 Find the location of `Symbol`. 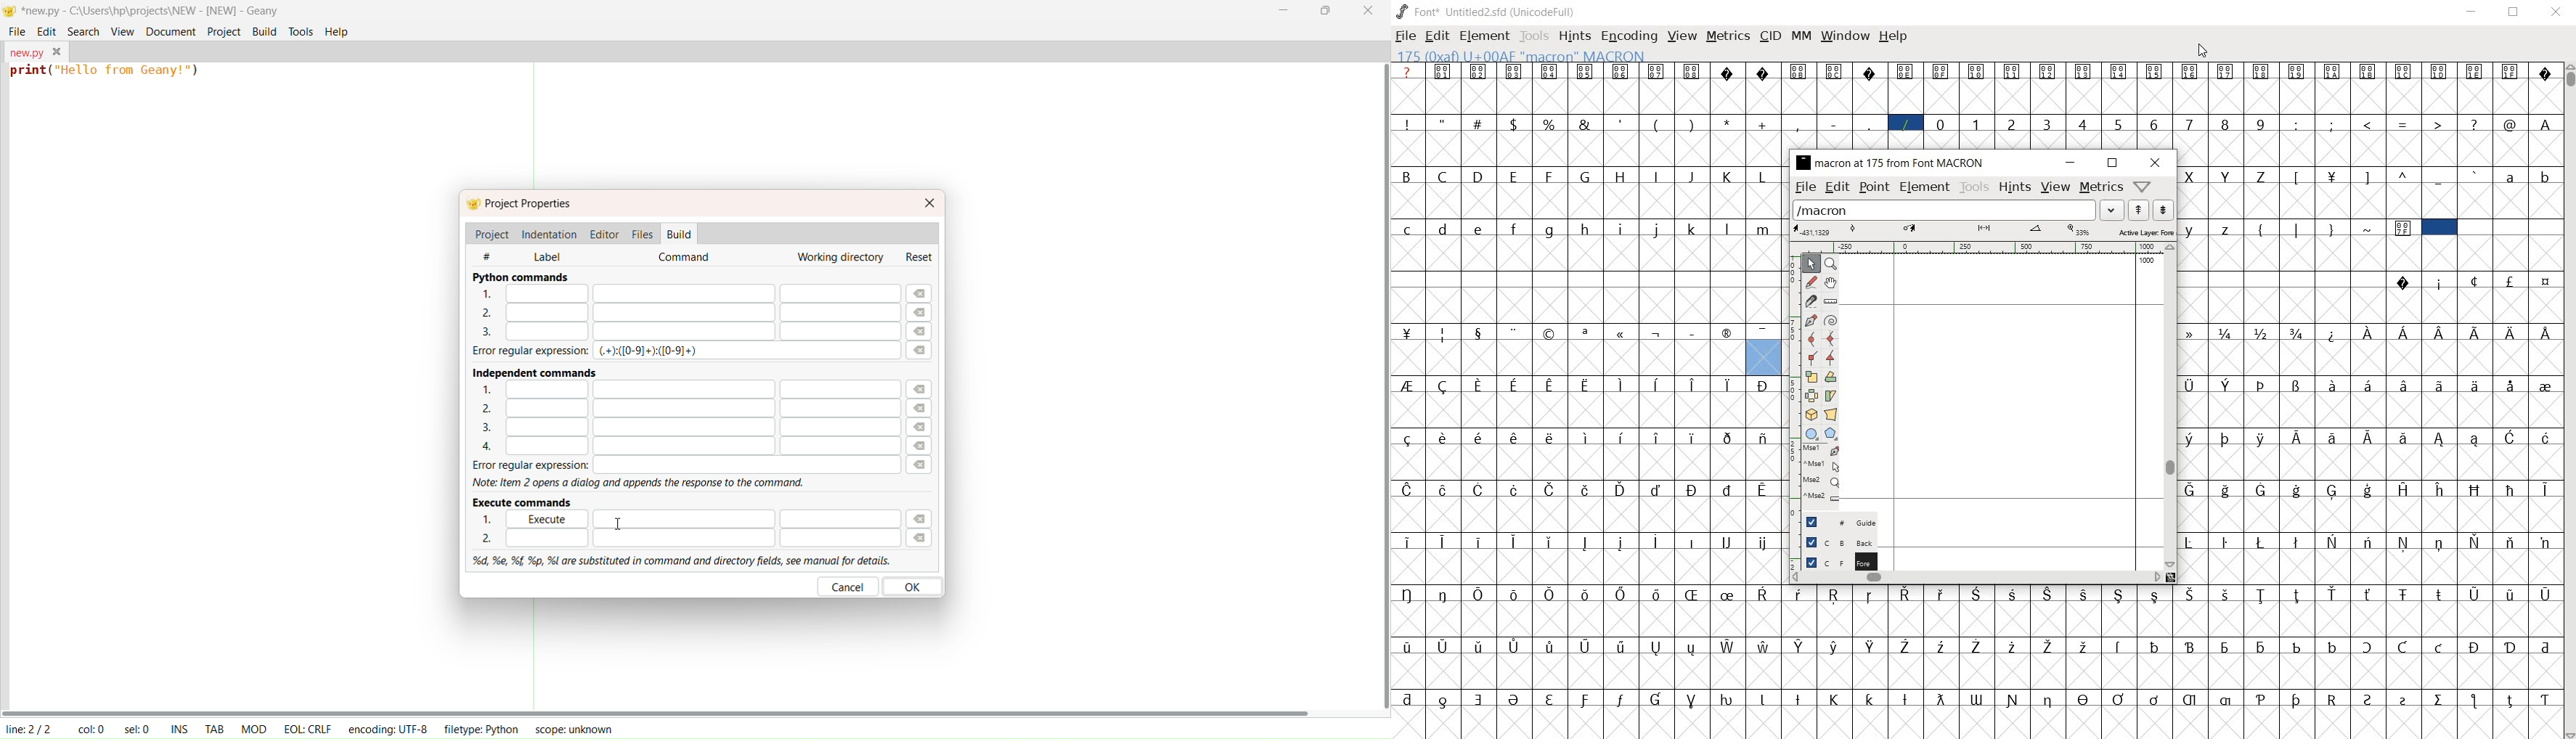

Symbol is located at coordinates (2476, 282).